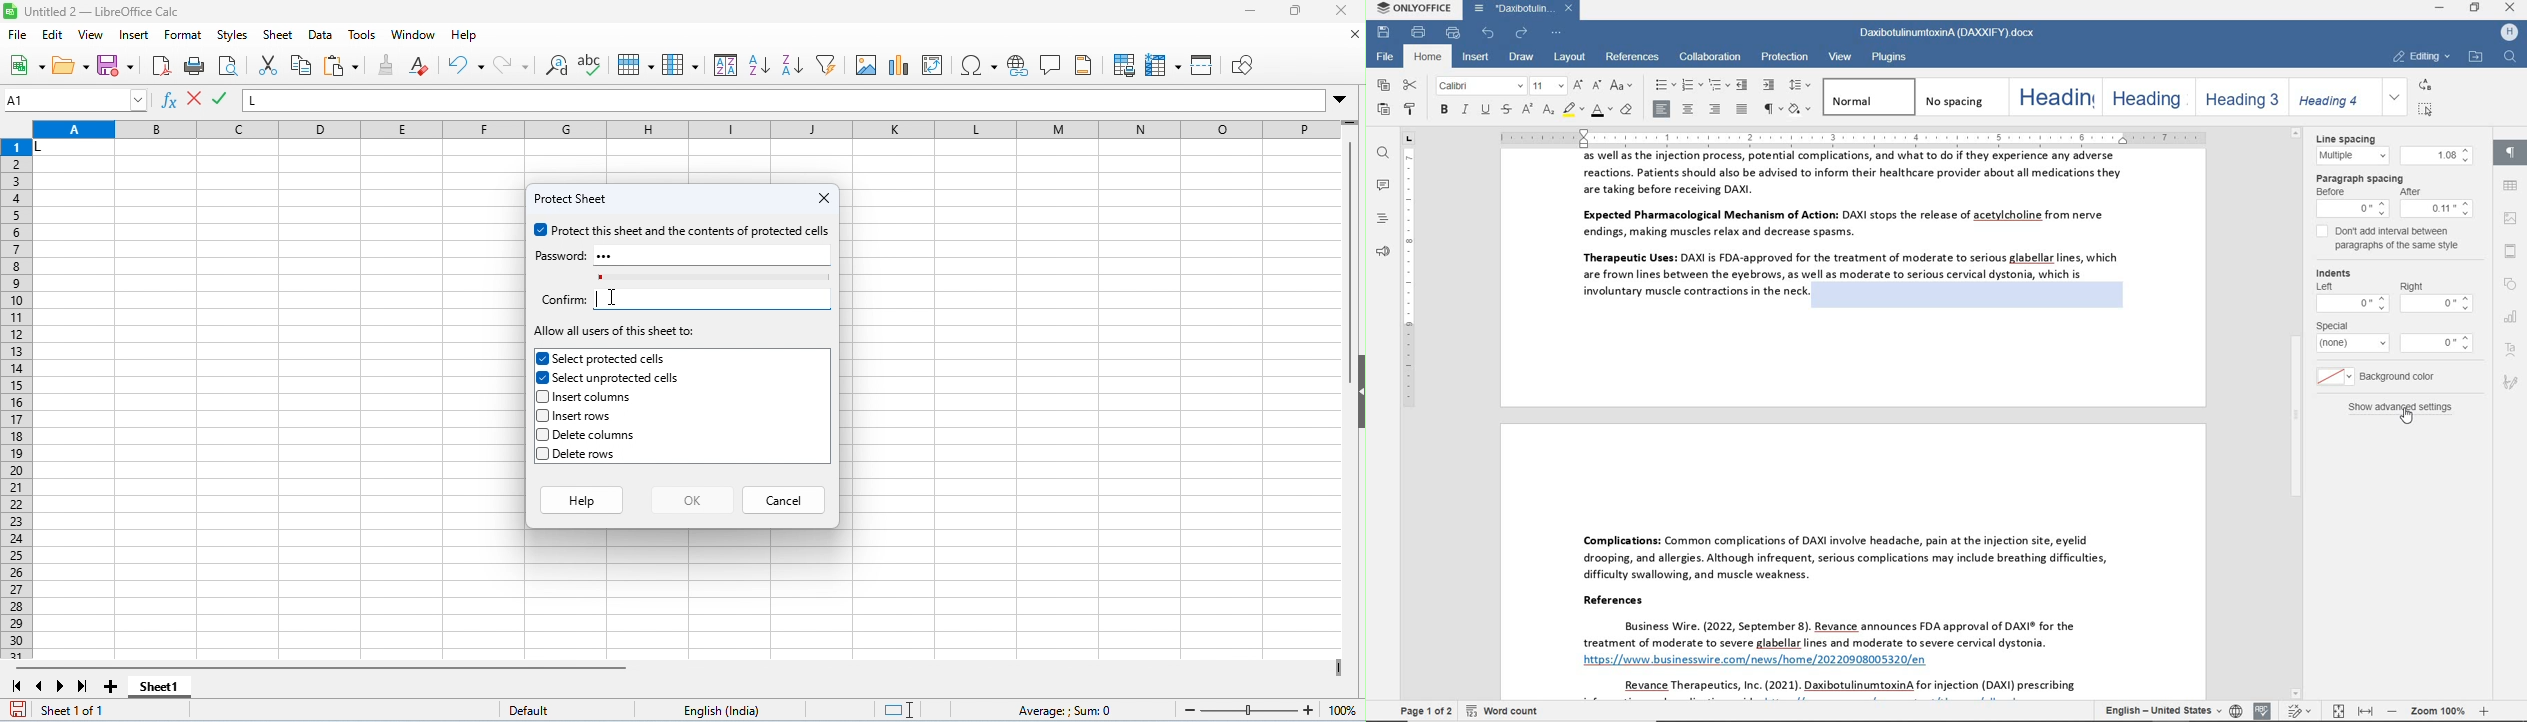 Image resolution: width=2548 pixels, height=728 pixels. Describe the element at coordinates (683, 231) in the screenshot. I see `protect this sheet and the contents of protected cells` at that location.